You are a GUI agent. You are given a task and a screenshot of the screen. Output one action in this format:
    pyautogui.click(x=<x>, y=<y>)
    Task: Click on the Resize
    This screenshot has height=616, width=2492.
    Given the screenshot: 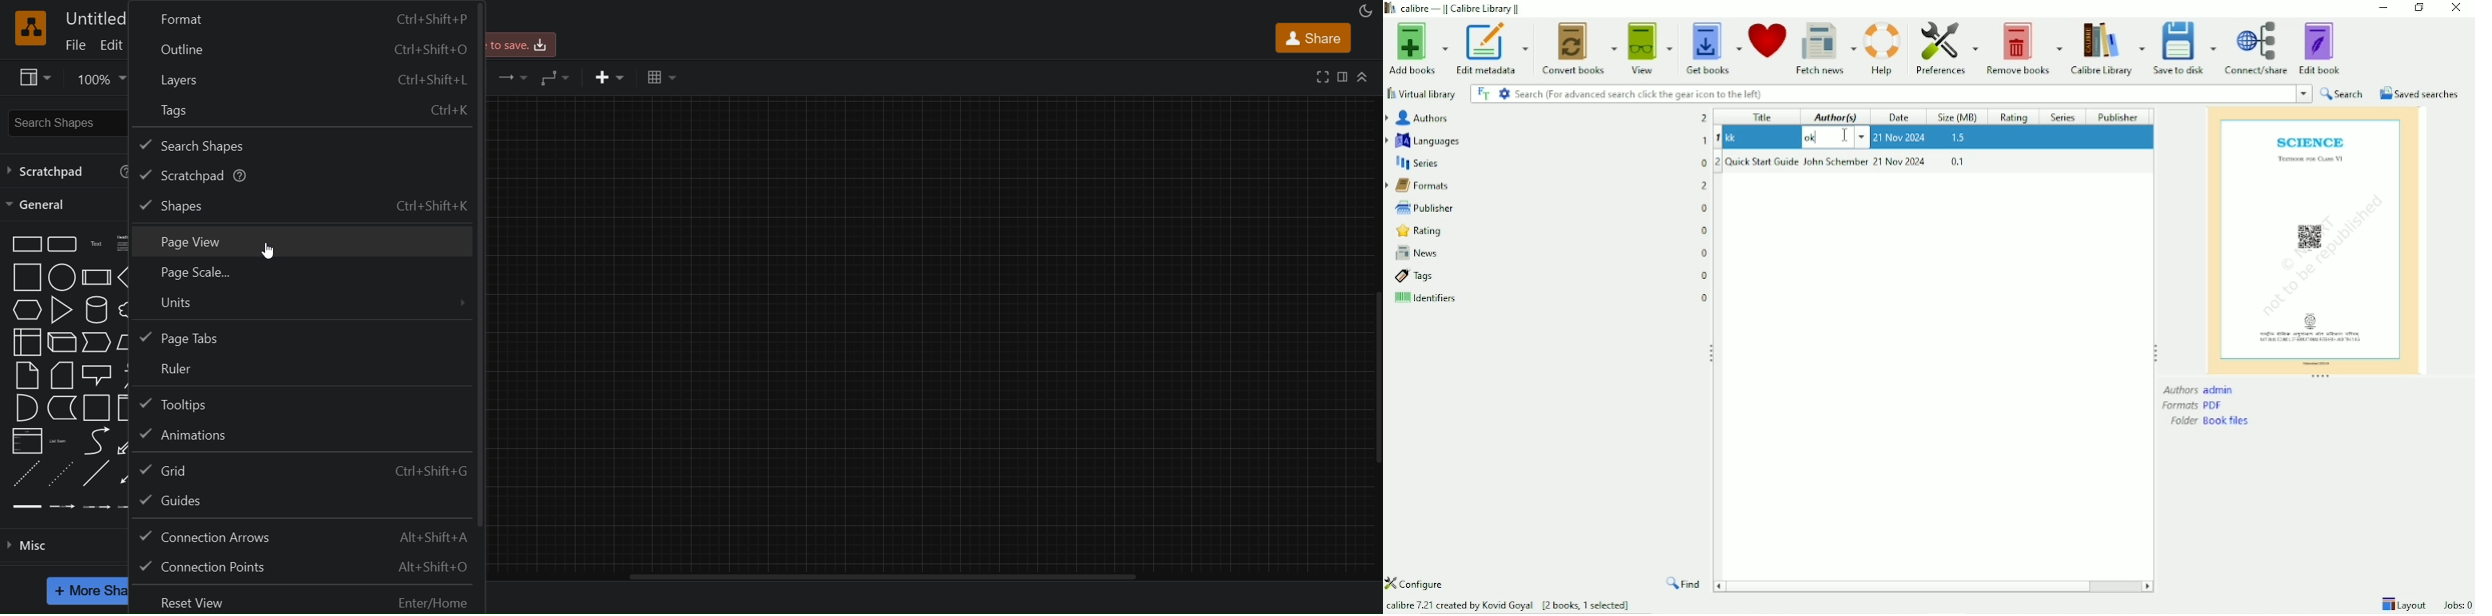 What is the action you would take?
    pyautogui.click(x=2320, y=377)
    